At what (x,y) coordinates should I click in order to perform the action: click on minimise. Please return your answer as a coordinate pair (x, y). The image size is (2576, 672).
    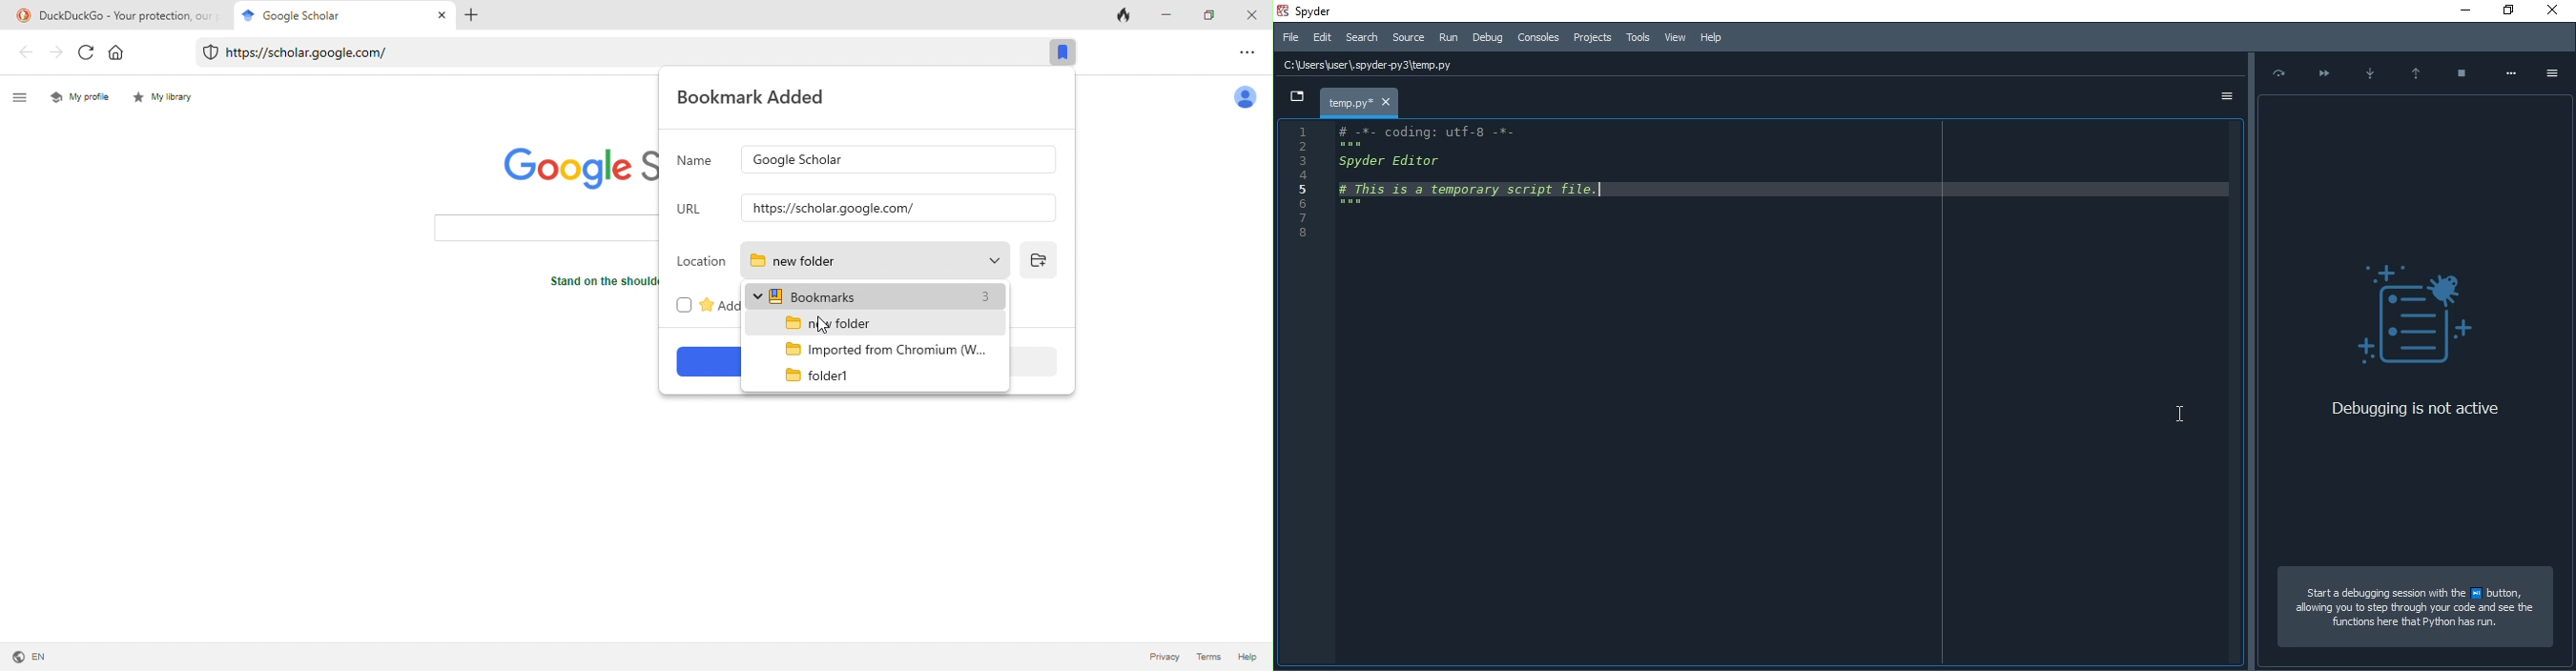
    Looking at the image, I should click on (2463, 10).